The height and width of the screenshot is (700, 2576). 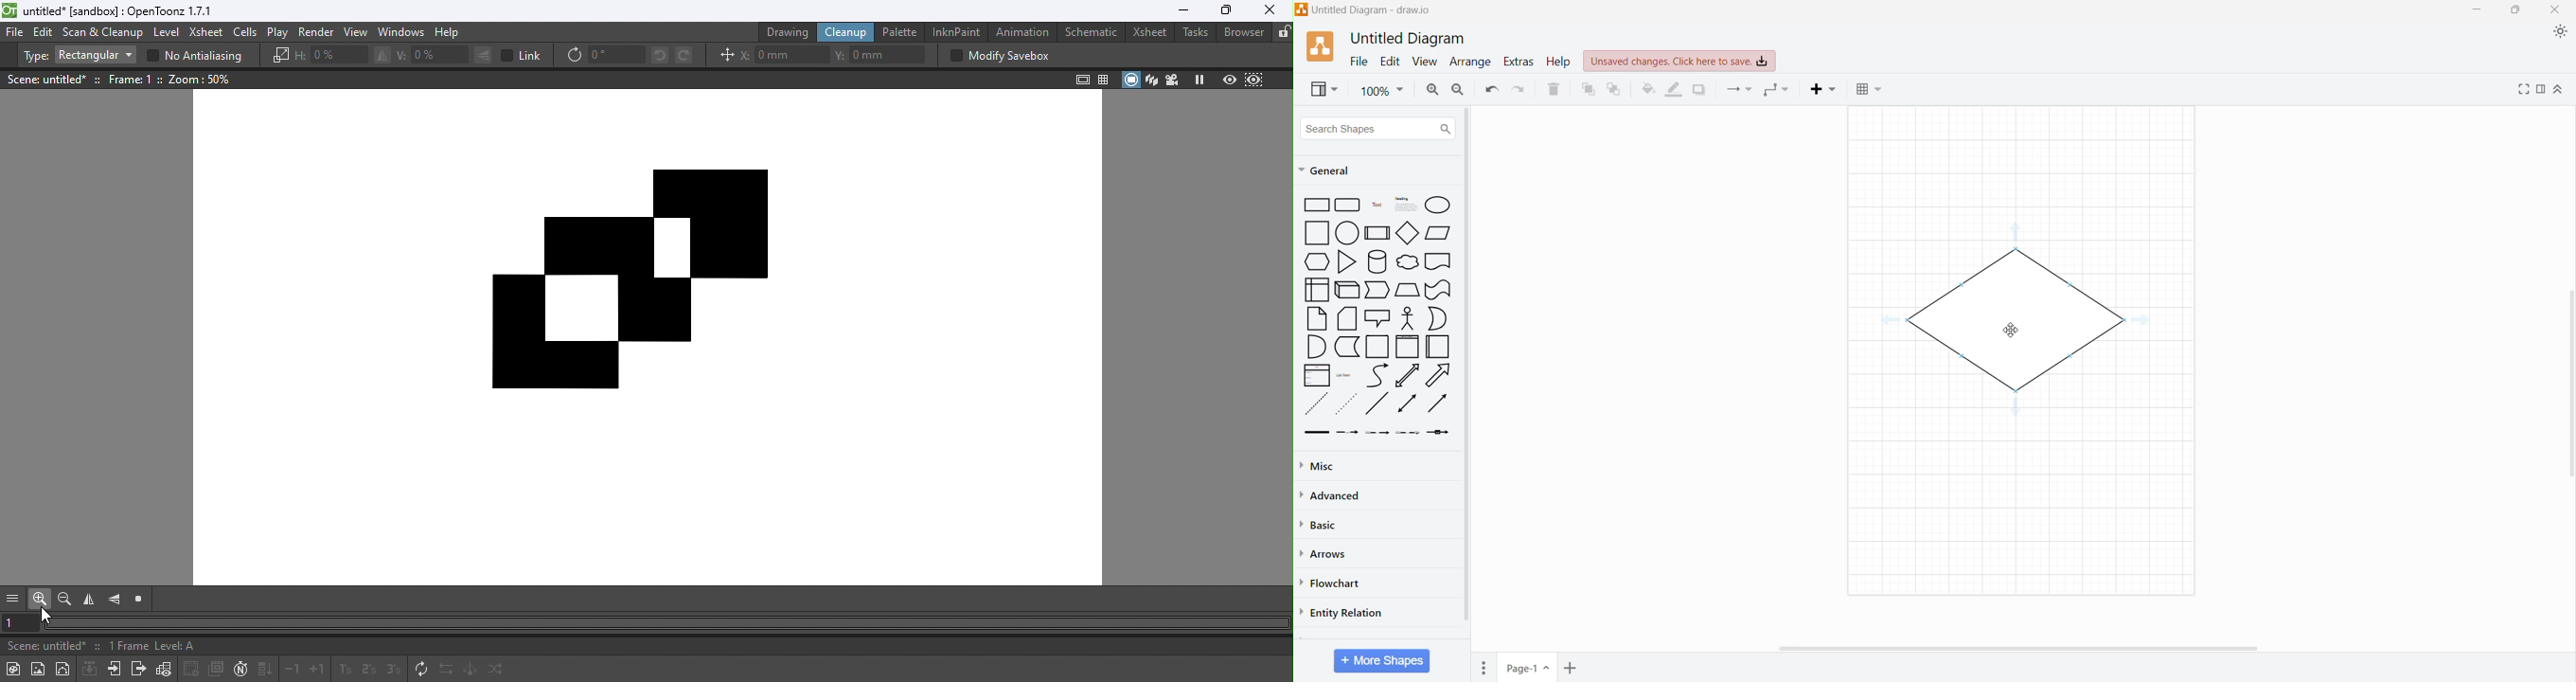 I want to click on Minimize, so click(x=2476, y=10).